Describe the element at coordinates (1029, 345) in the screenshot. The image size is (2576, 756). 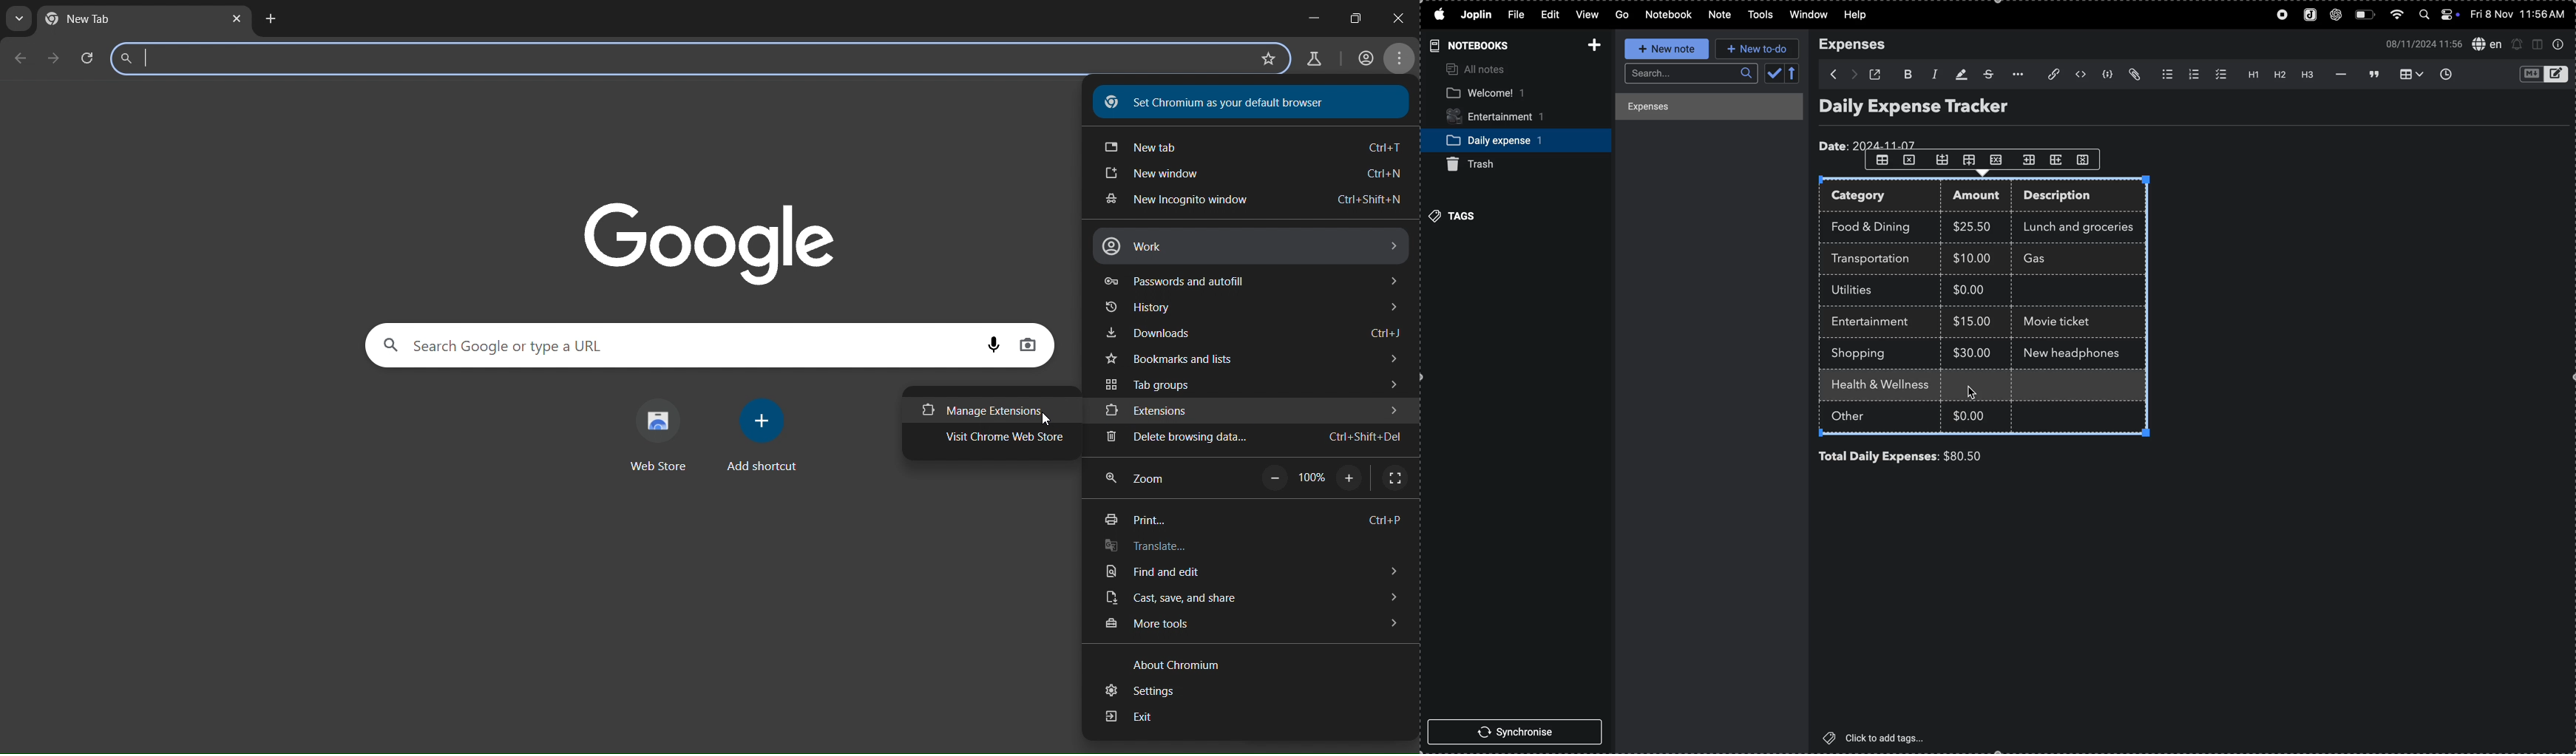
I see `image display` at that location.